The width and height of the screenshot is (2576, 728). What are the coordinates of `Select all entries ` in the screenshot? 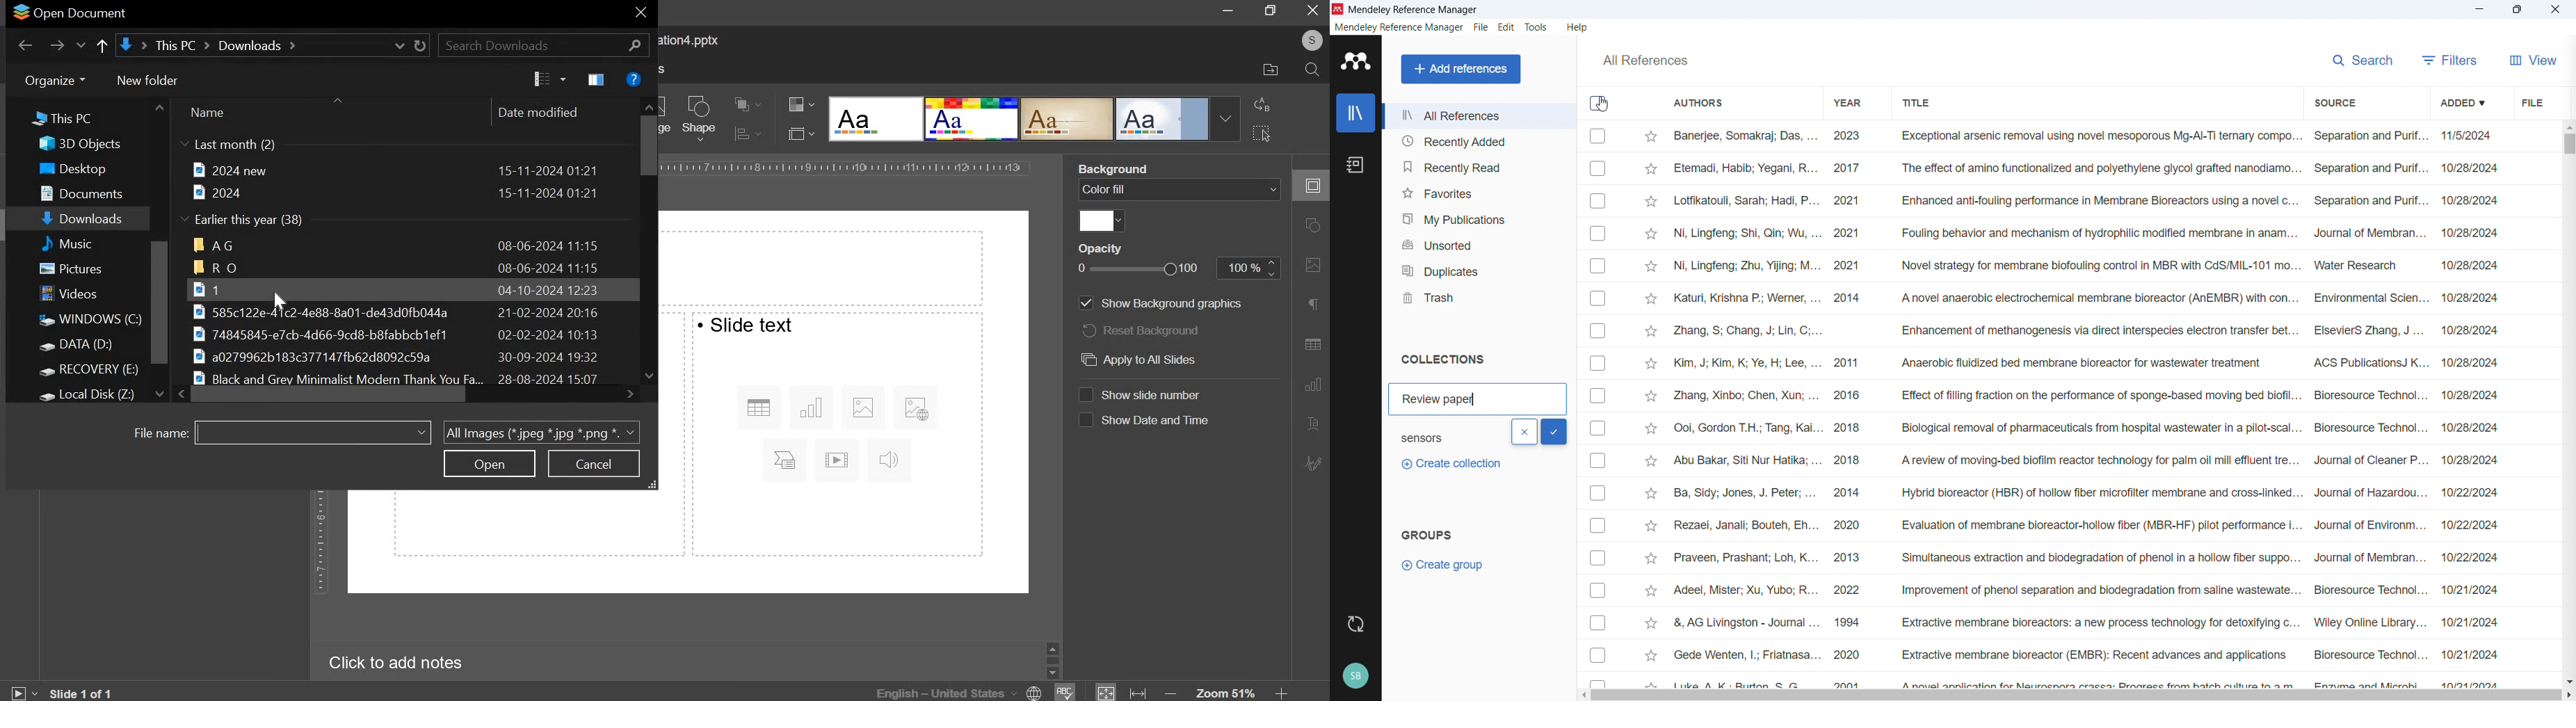 It's located at (1598, 103).